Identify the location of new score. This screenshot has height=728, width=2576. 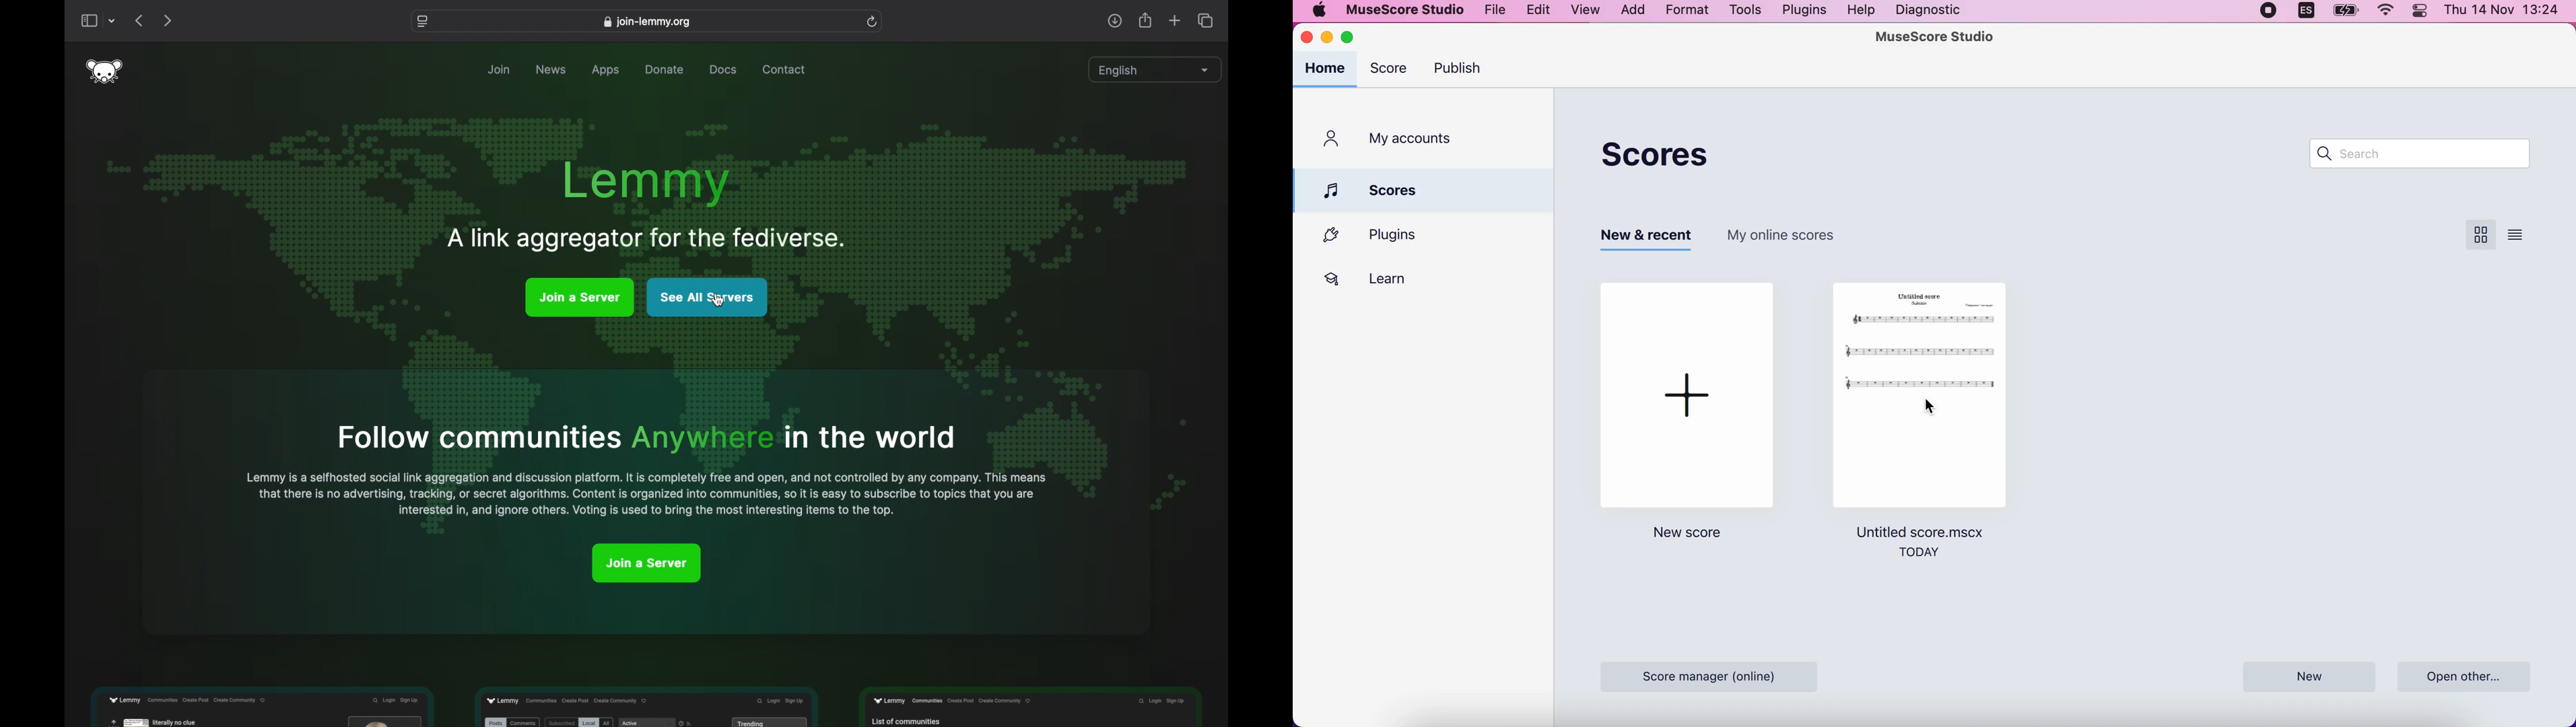
(1694, 394).